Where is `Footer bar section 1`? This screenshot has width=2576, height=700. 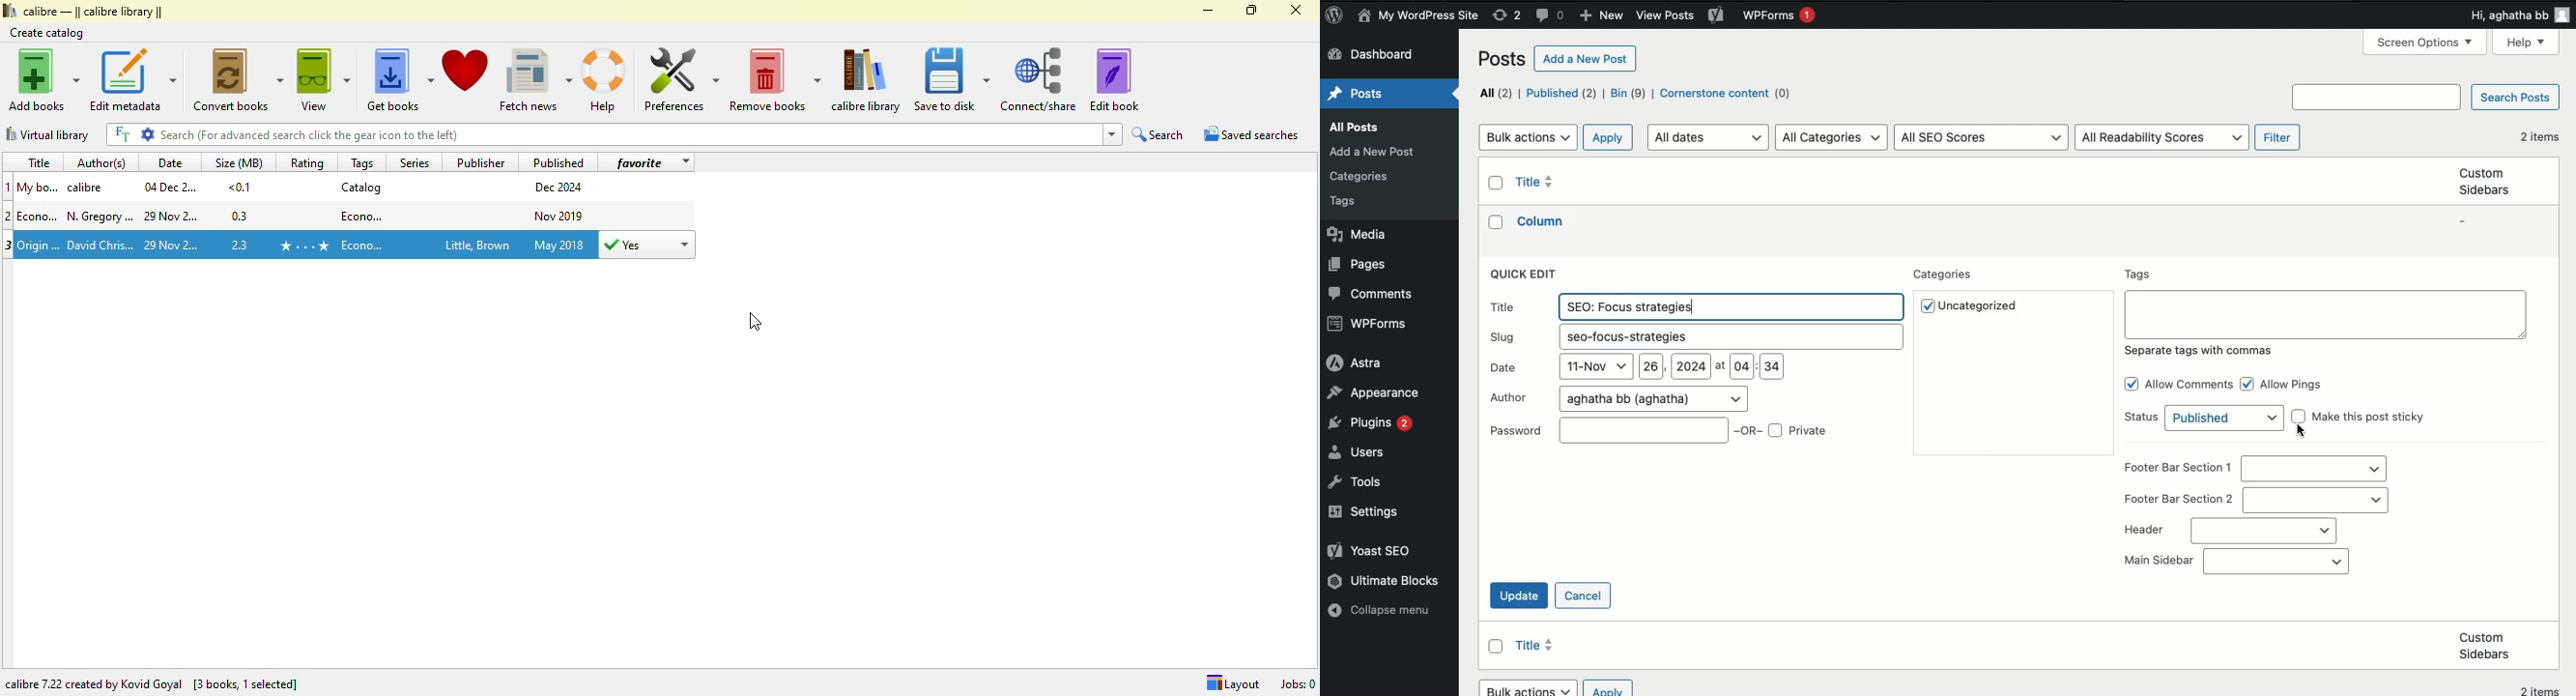
Footer bar section 1 is located at coordinates (2179, 469).